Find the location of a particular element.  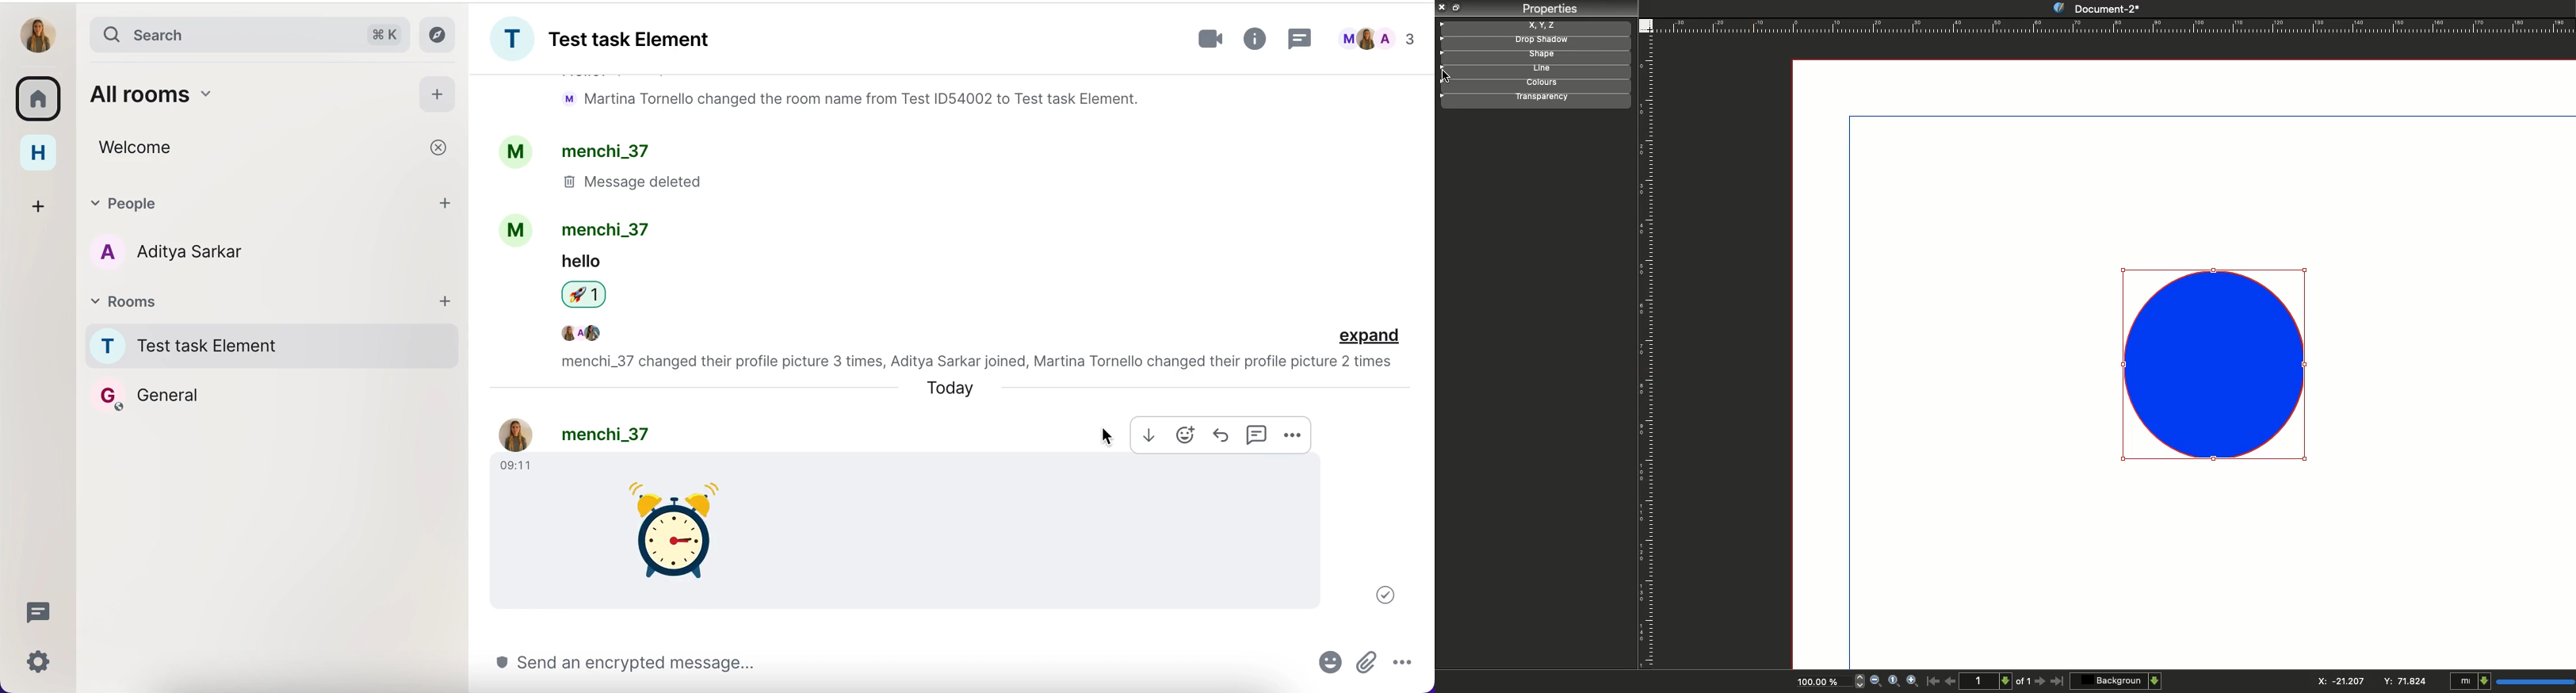

more options is located at coordinates (1402, 662).